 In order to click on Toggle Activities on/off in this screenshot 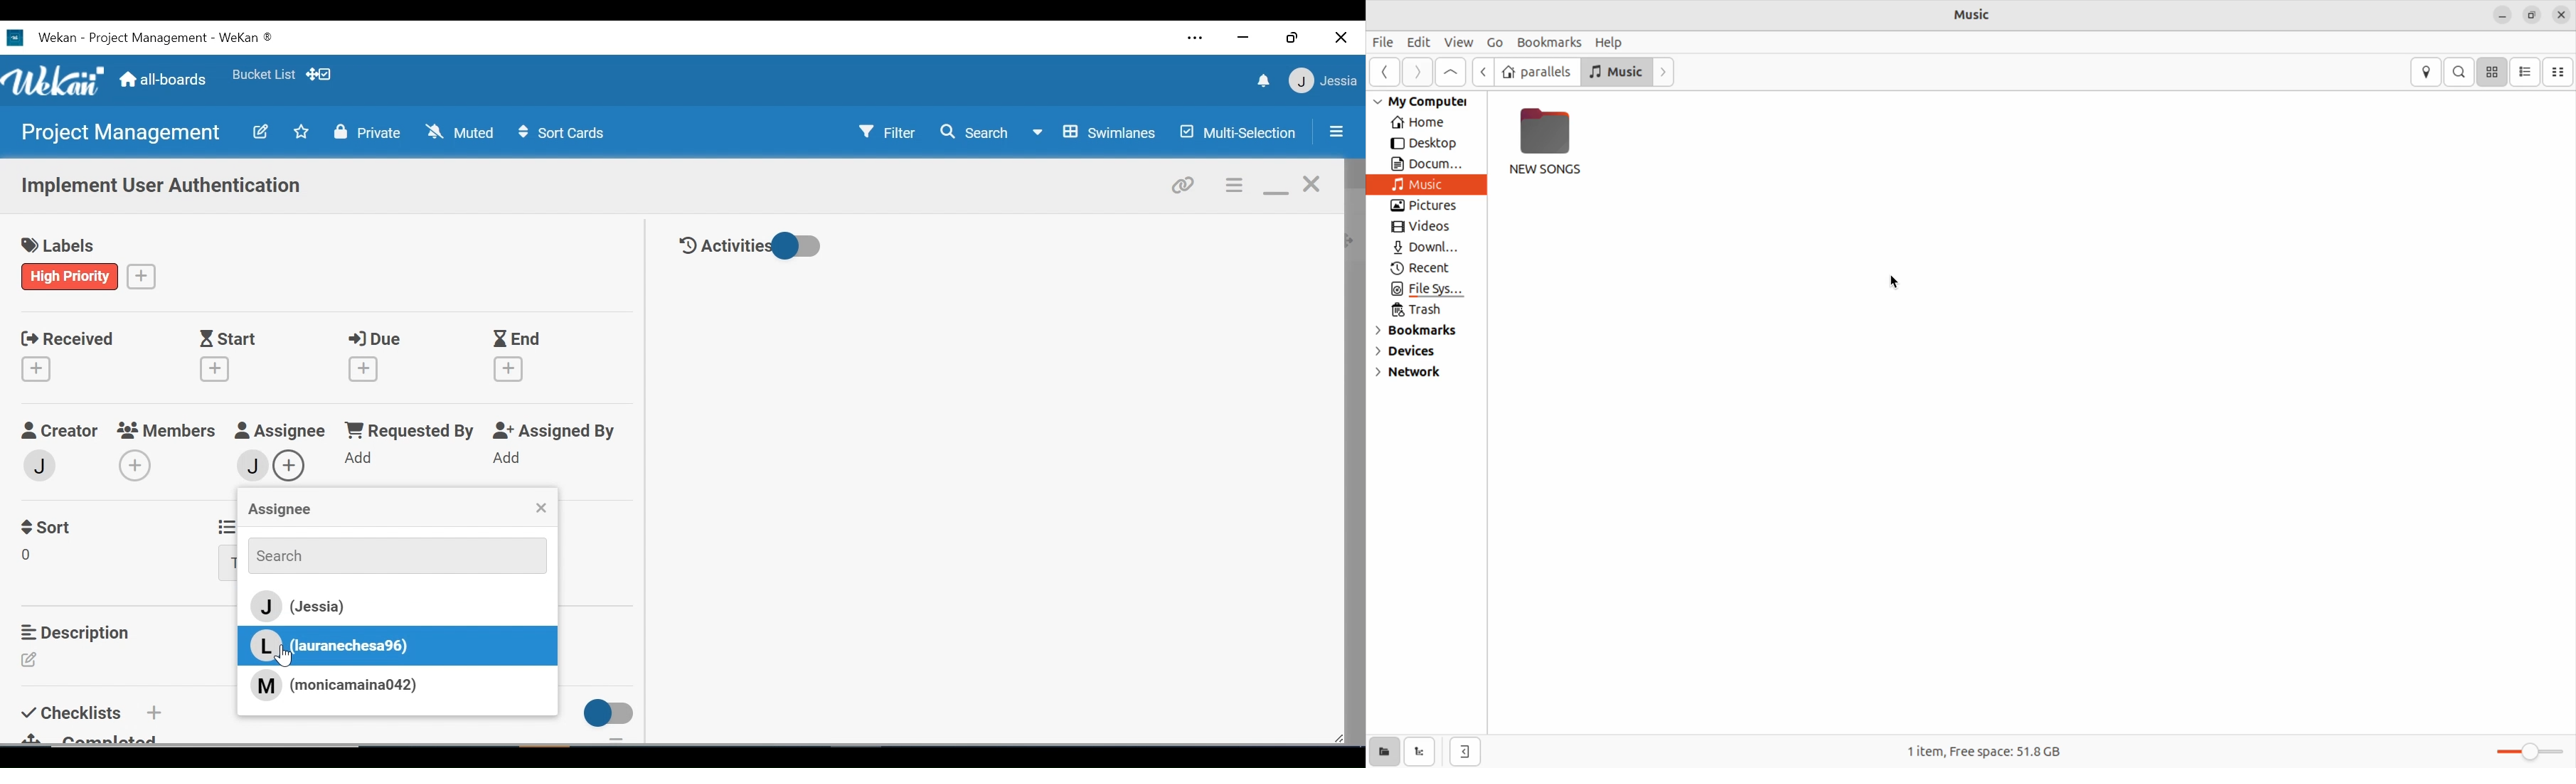, I will do `click(750, 247)`.